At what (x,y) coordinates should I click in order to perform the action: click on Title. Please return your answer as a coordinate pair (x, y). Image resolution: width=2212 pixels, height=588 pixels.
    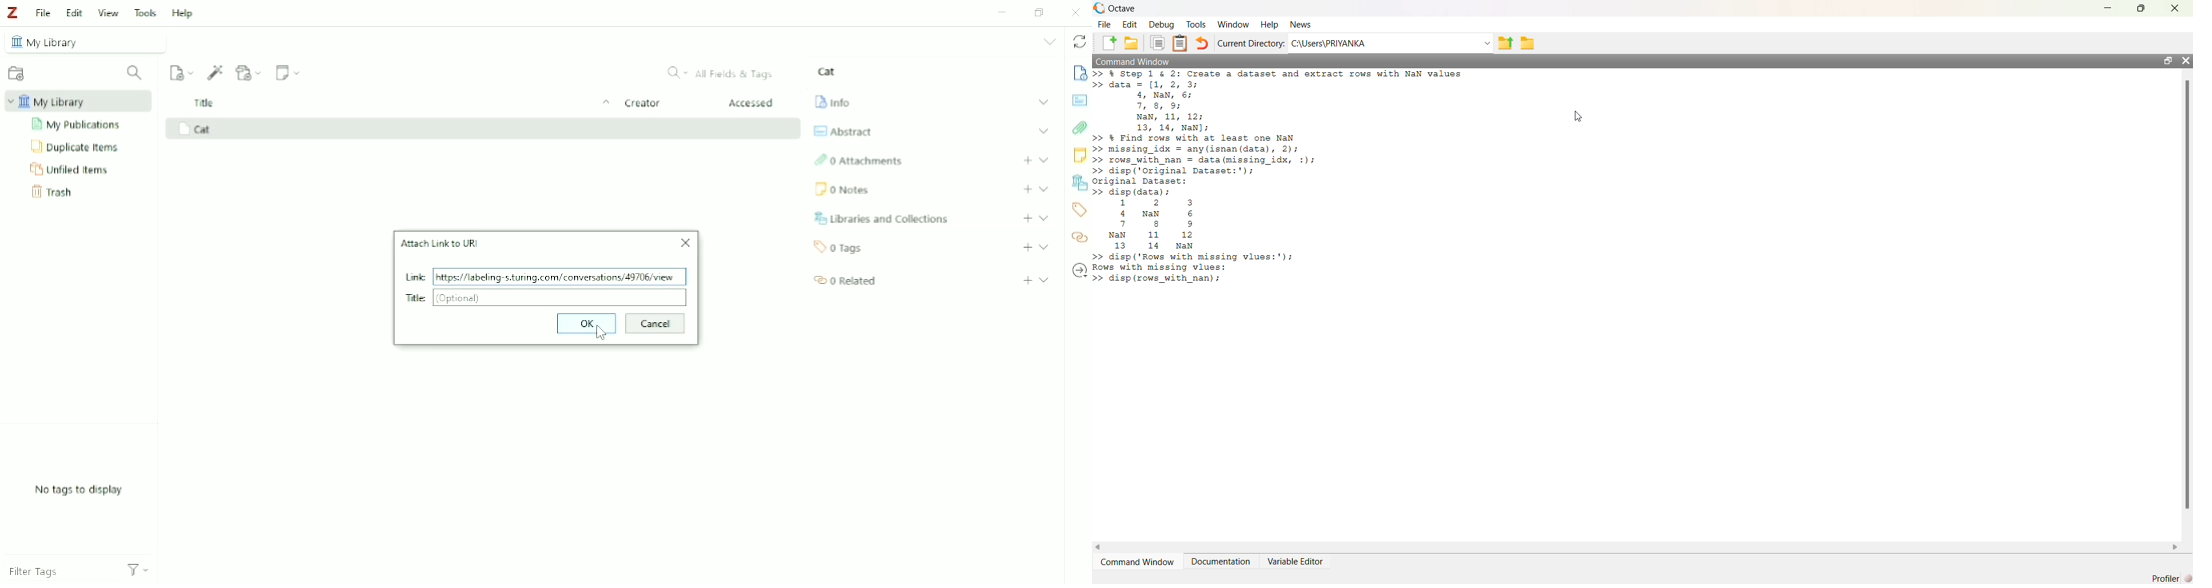
    Looking at the image, I should click on (412, 299).